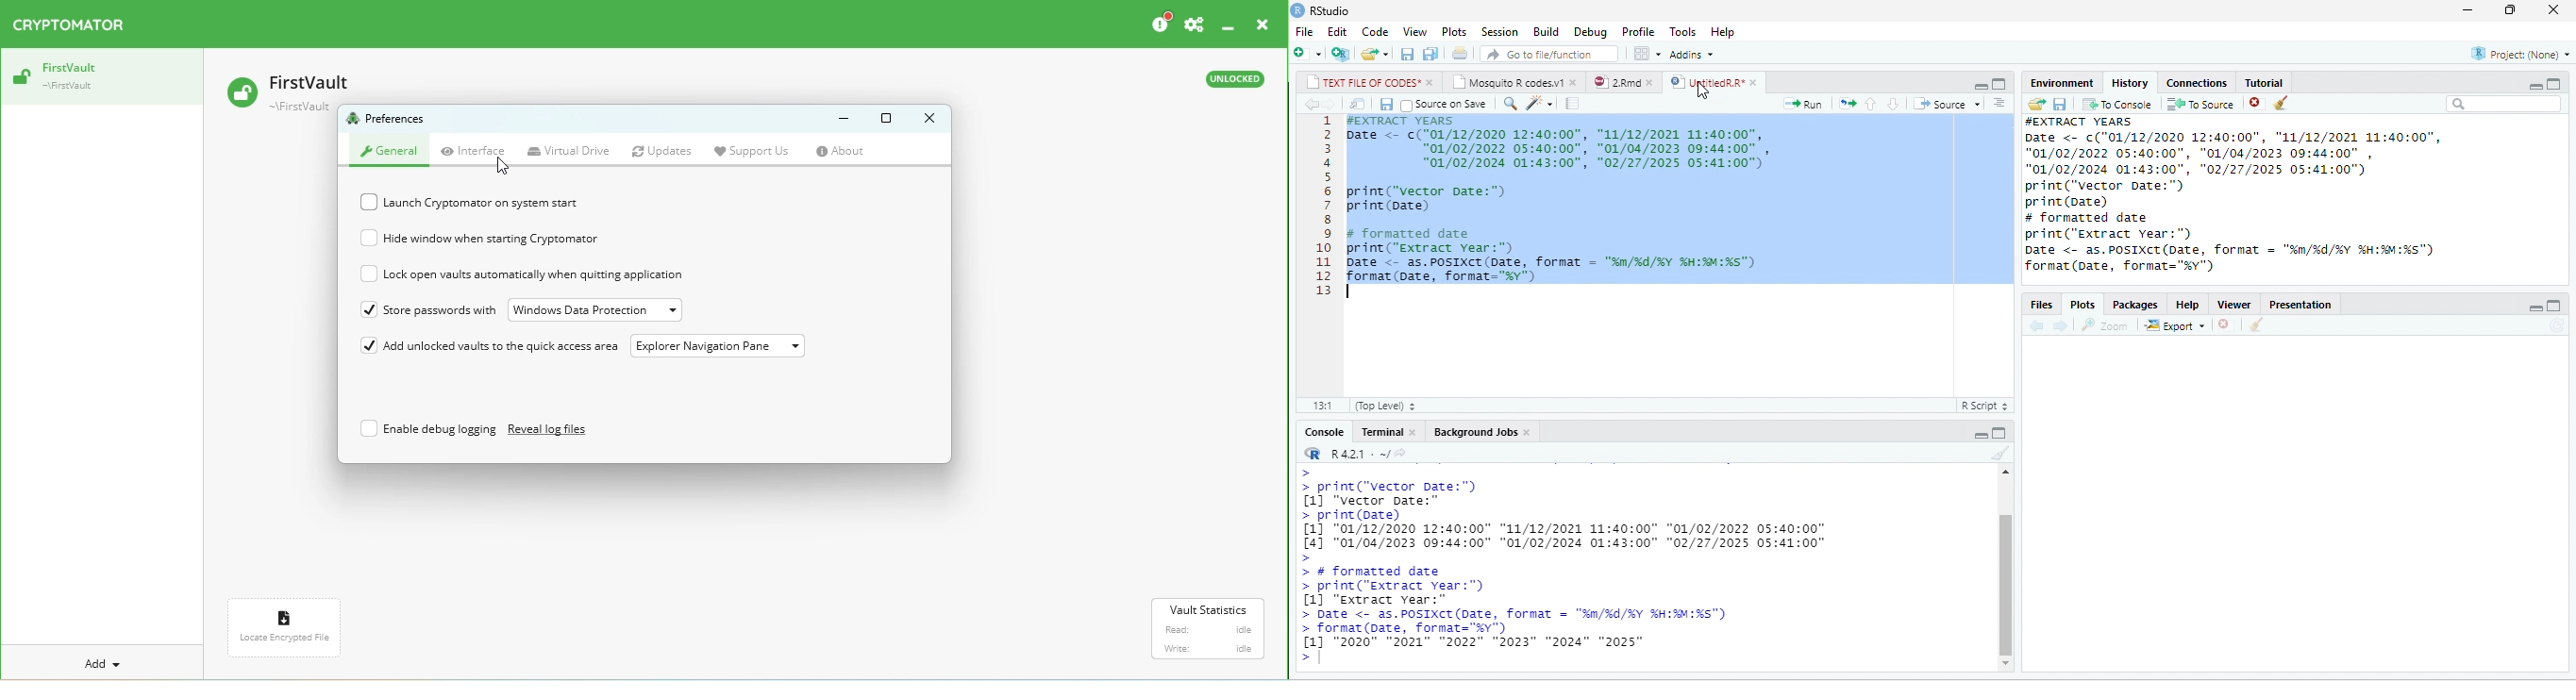  What do you see at coordinates (1311, 104) in the screenshot?
I see `back` at bounding box center [1311, 104].